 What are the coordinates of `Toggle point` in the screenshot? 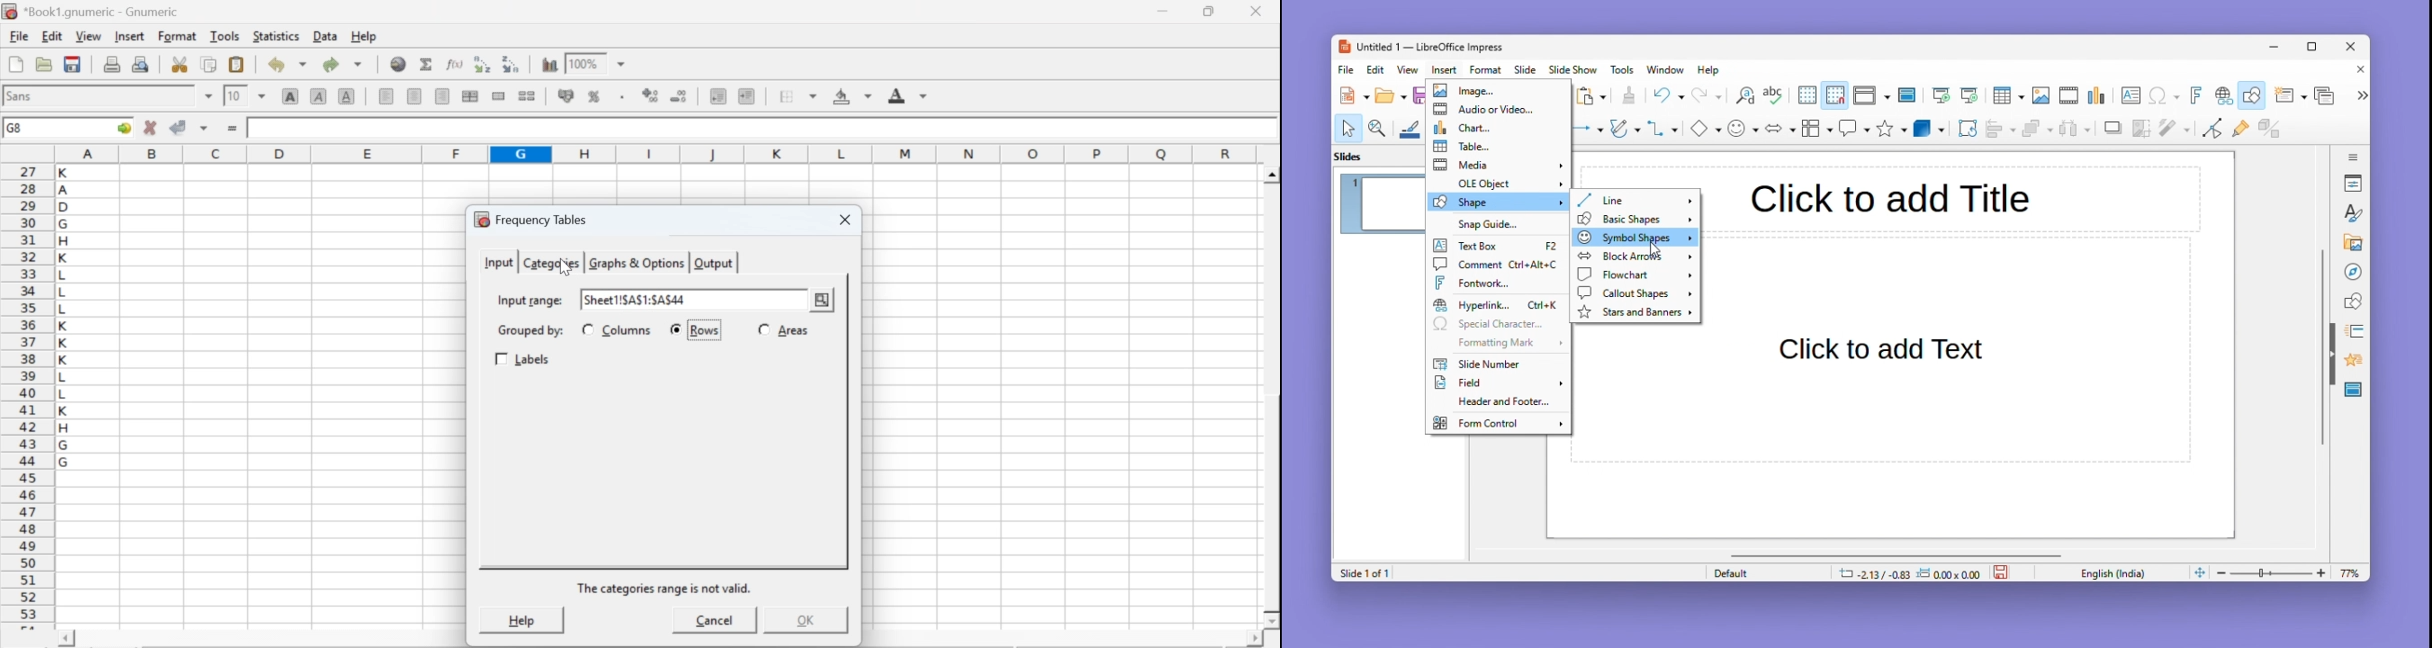 It's located at (2210, 131).